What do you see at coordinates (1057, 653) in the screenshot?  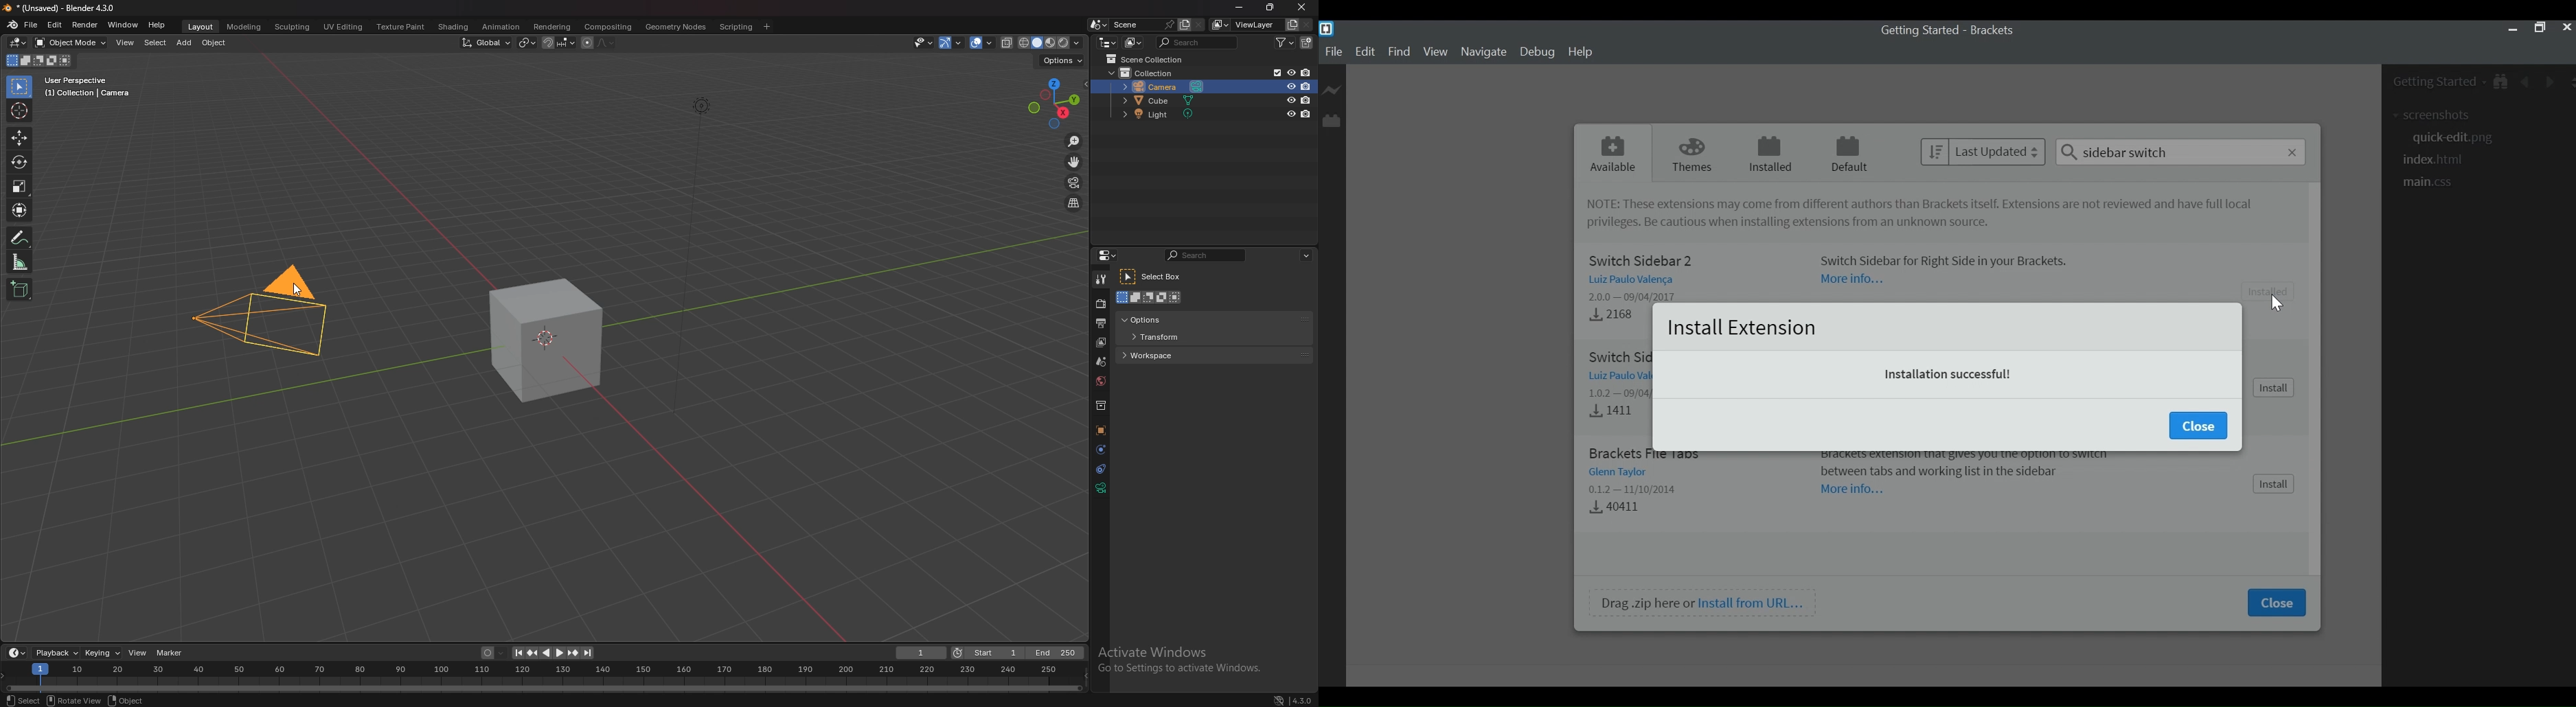 I see `end` at bounding box center [1057, 653].